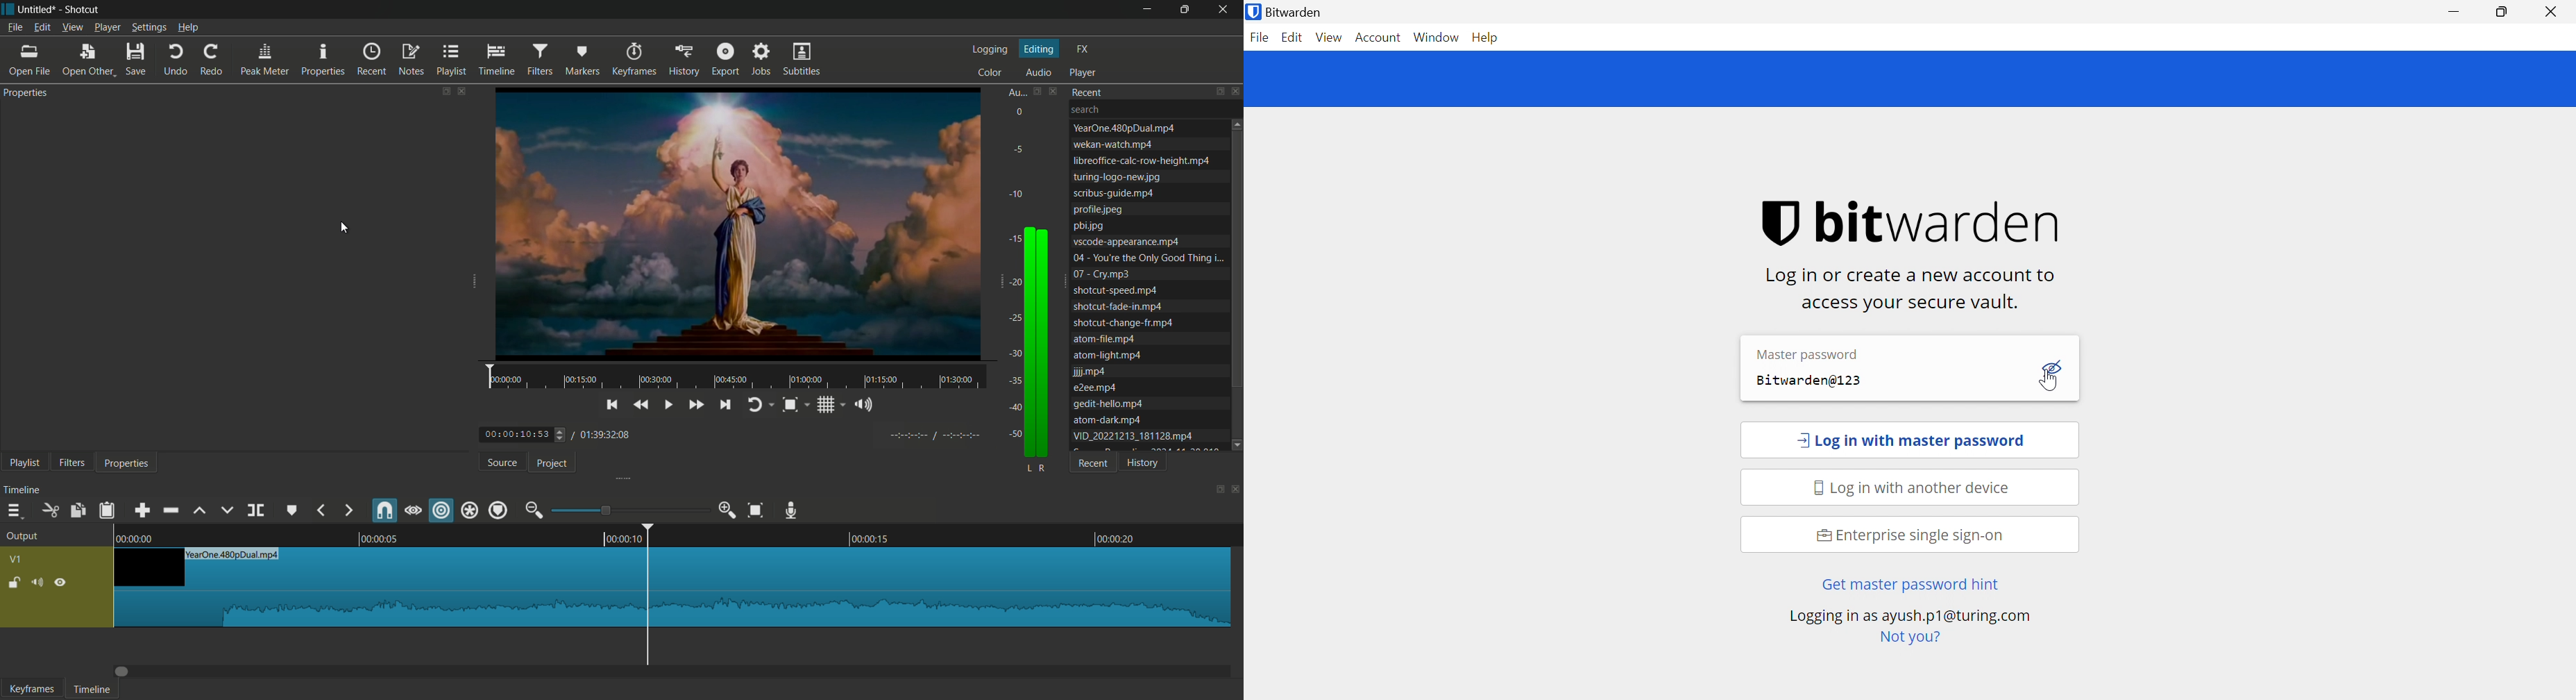 This screenshot has width=2576, height=700. What do you see at coordinates (1287, 12) in the screenshot?
I see `Bitwarden` at bounding box center [1287, 12].